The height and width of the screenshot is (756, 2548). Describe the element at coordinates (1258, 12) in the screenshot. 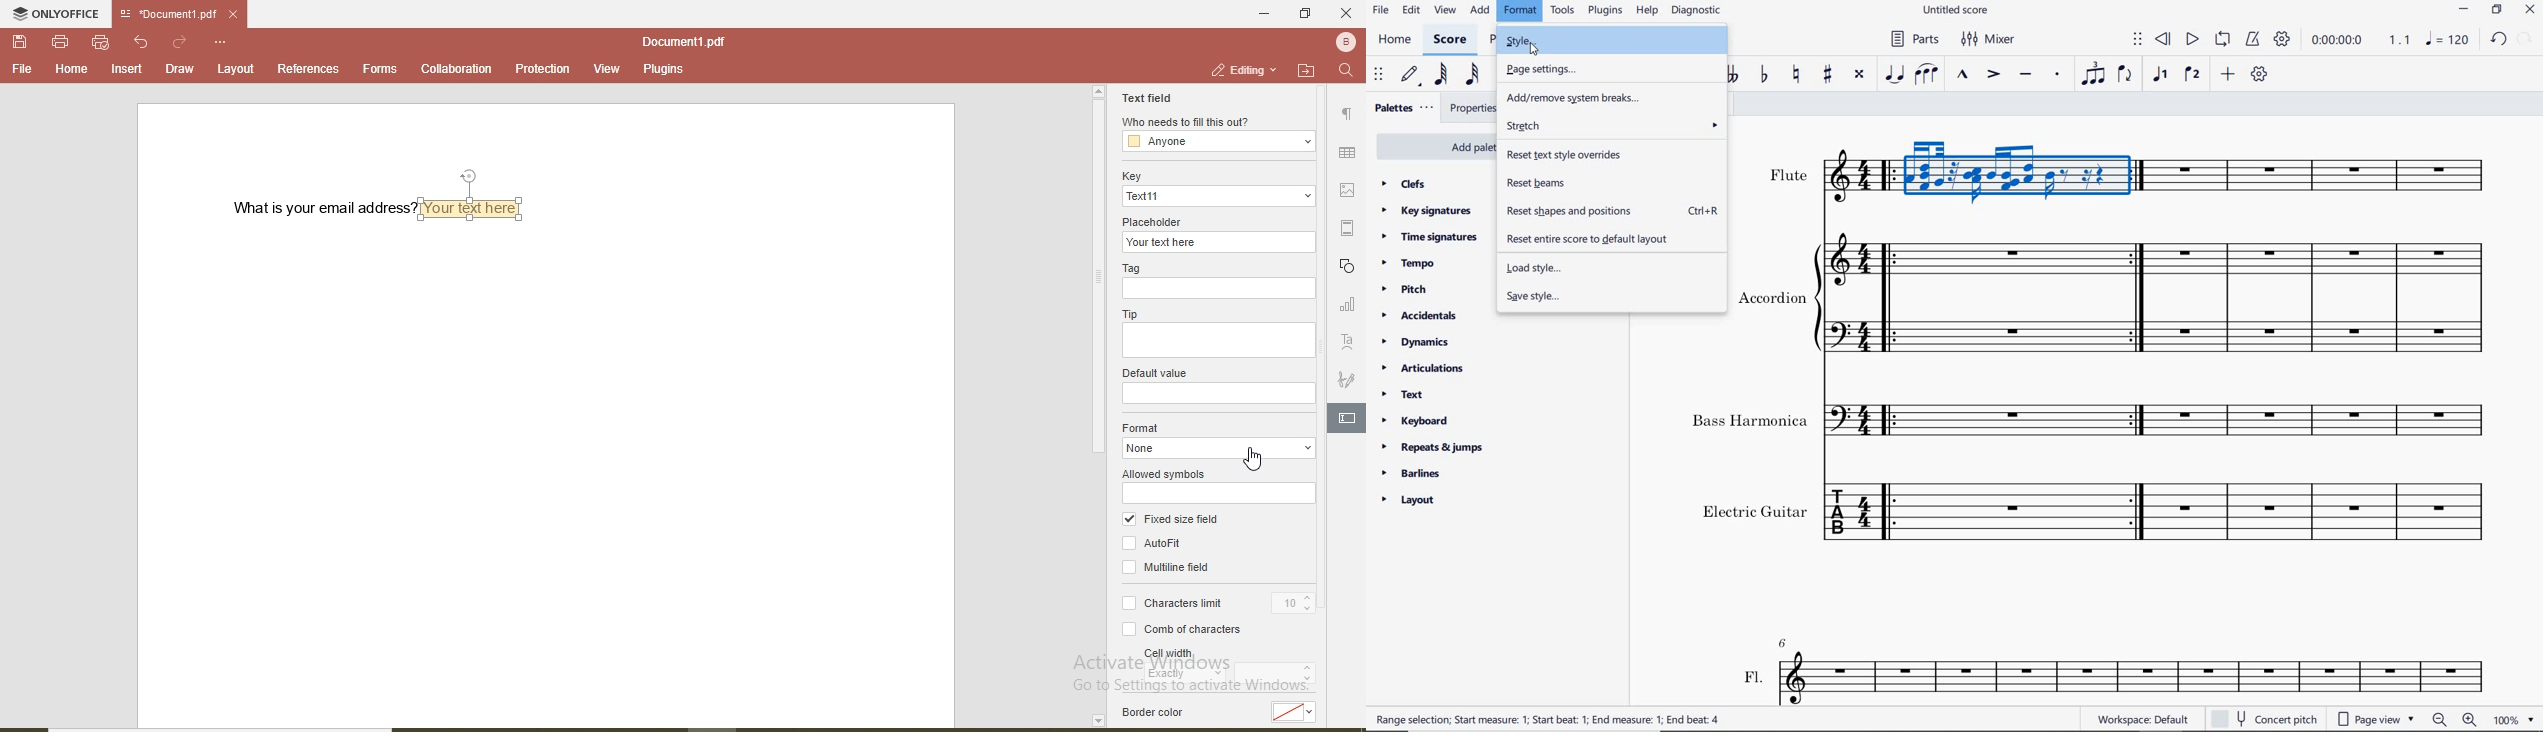

I see `minimise` at that location.